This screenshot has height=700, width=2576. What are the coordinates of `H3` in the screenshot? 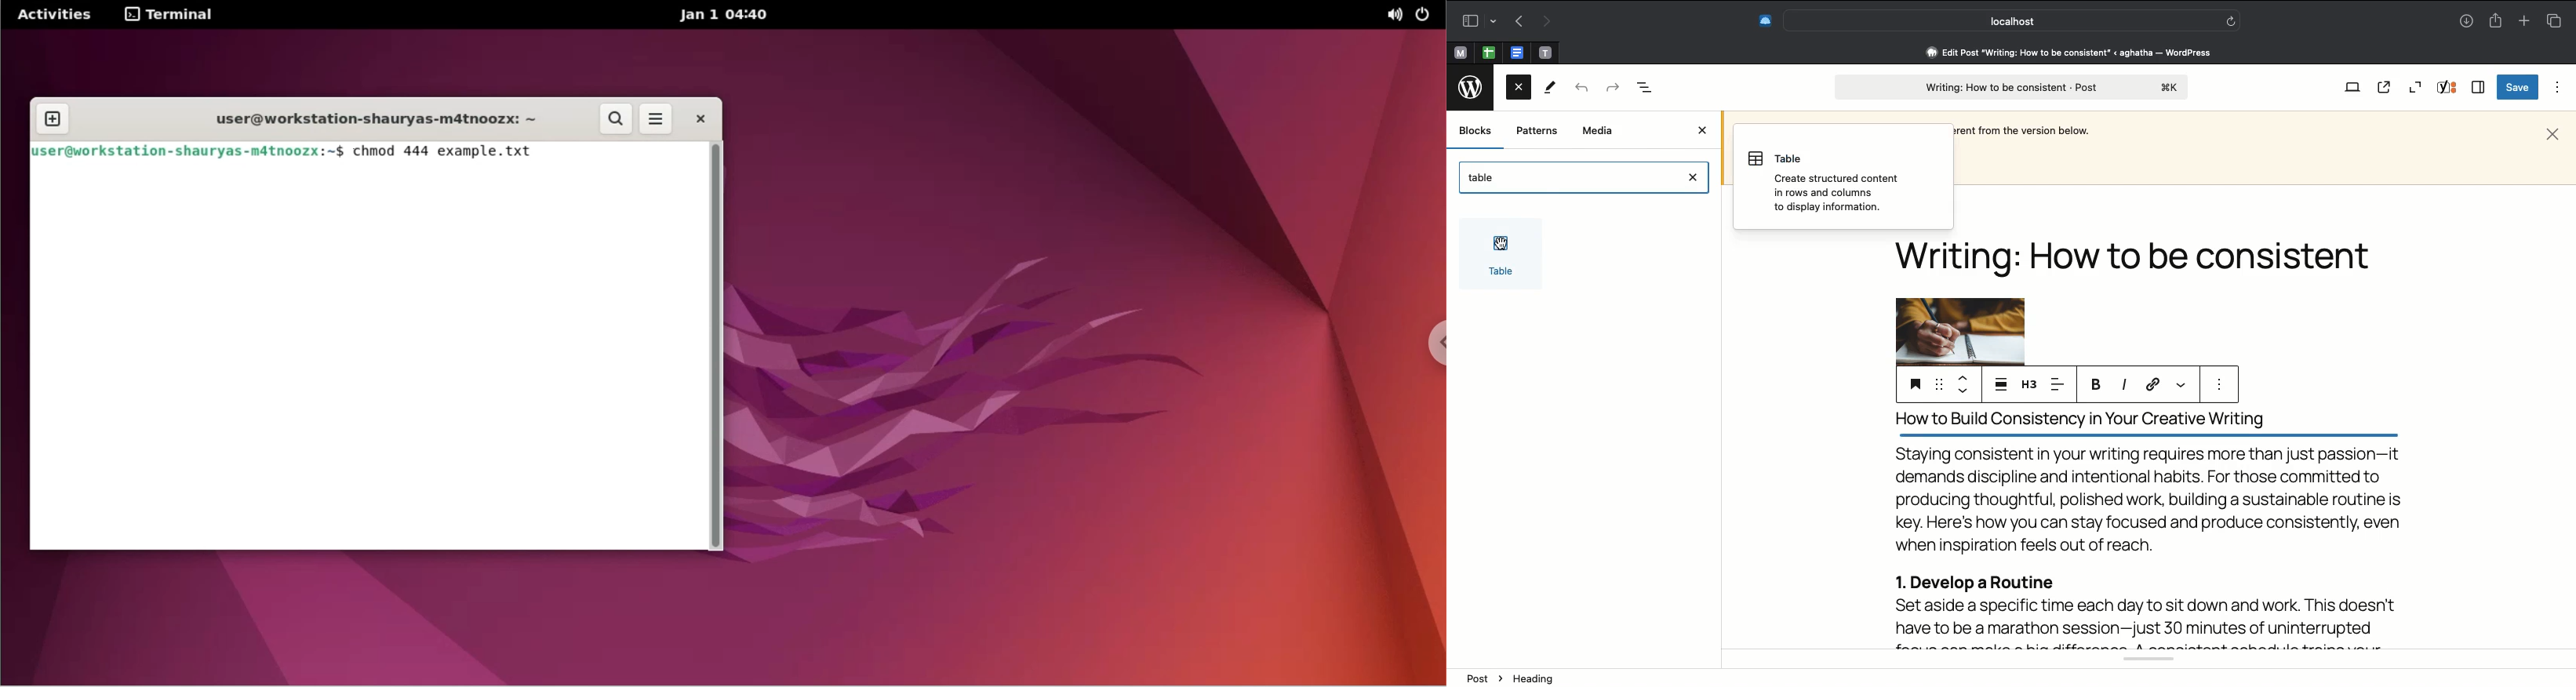 It's located at (2028, 383).